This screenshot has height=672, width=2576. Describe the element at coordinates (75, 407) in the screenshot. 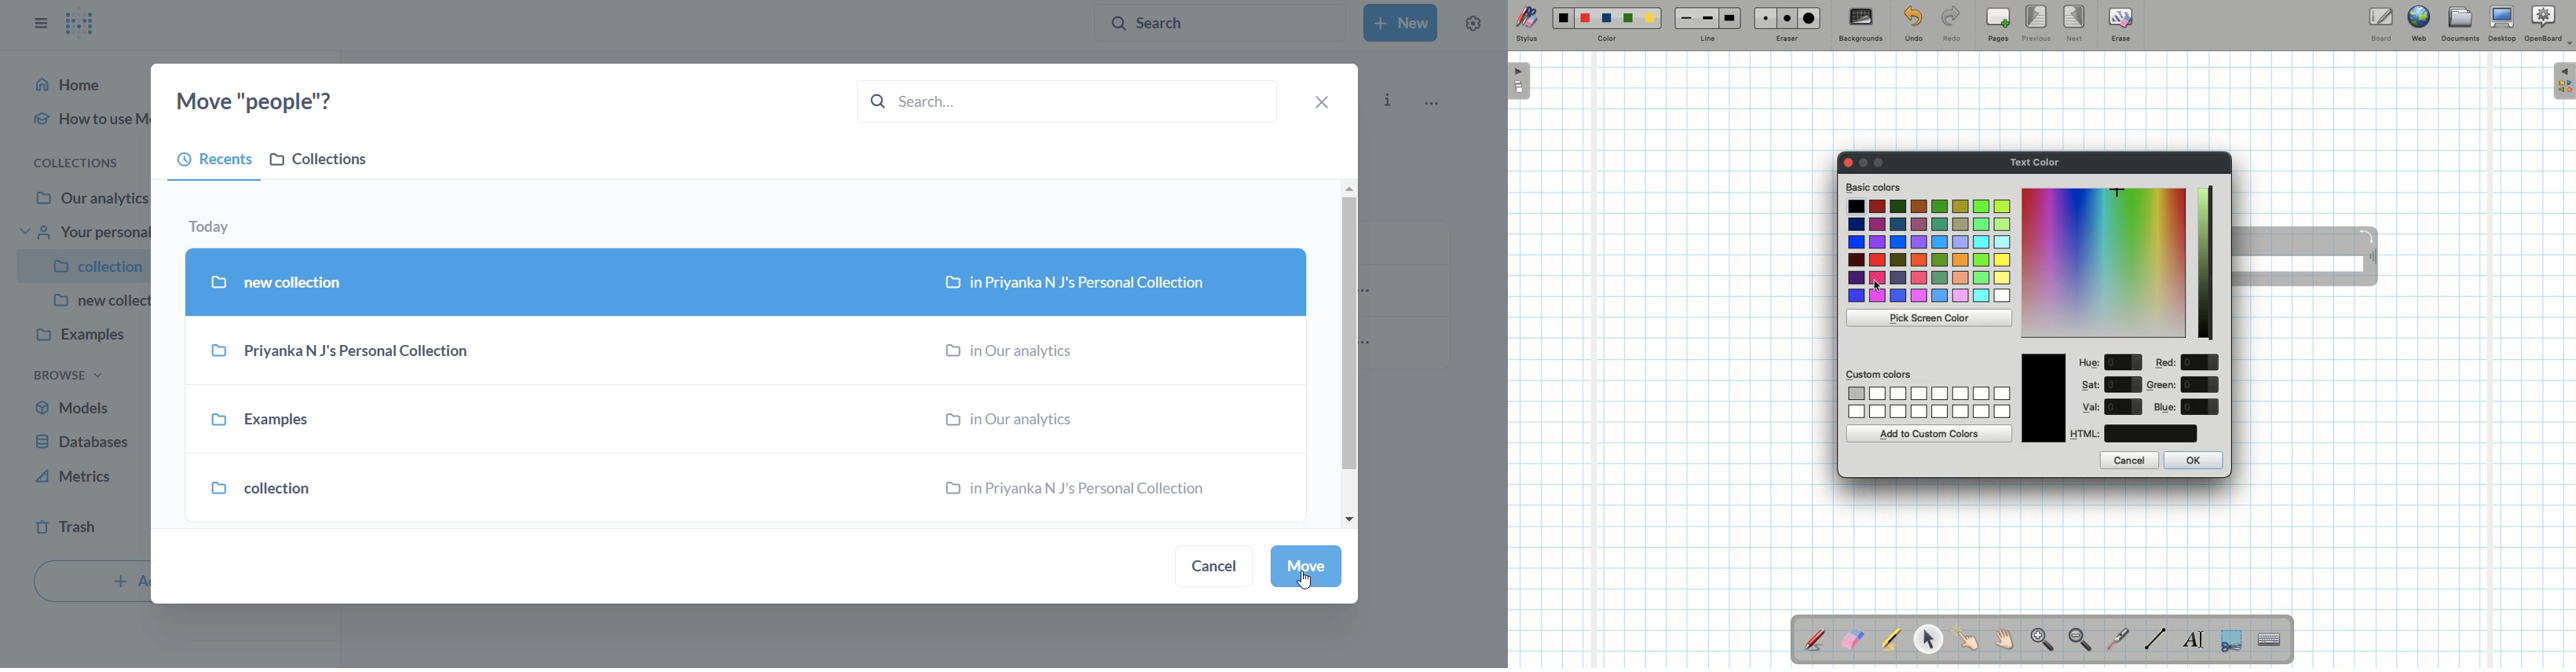

I see `models` at that location.